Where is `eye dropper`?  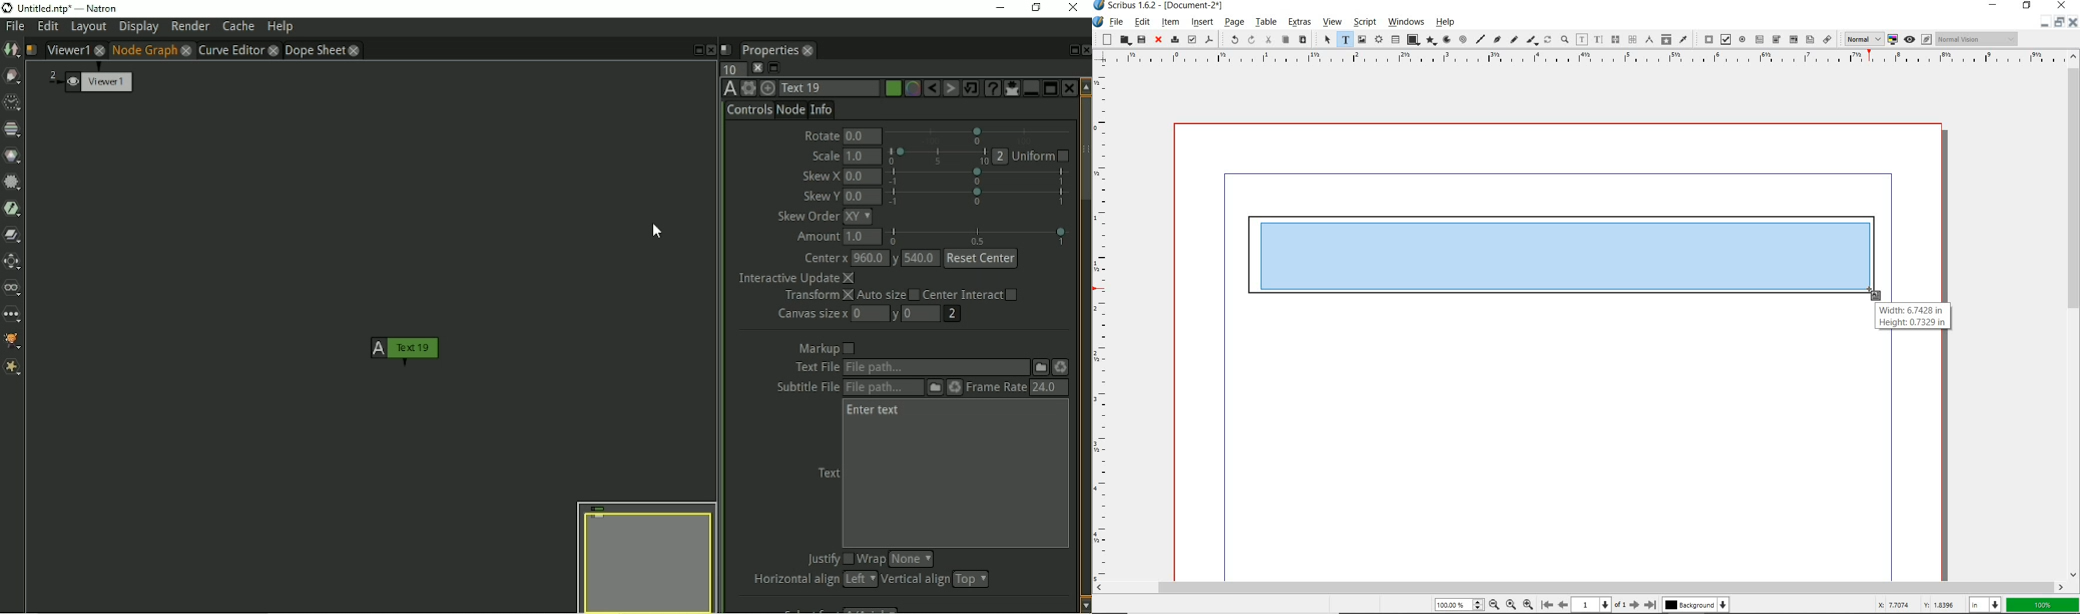
eye dropper is located at coordinates (1683, 40).